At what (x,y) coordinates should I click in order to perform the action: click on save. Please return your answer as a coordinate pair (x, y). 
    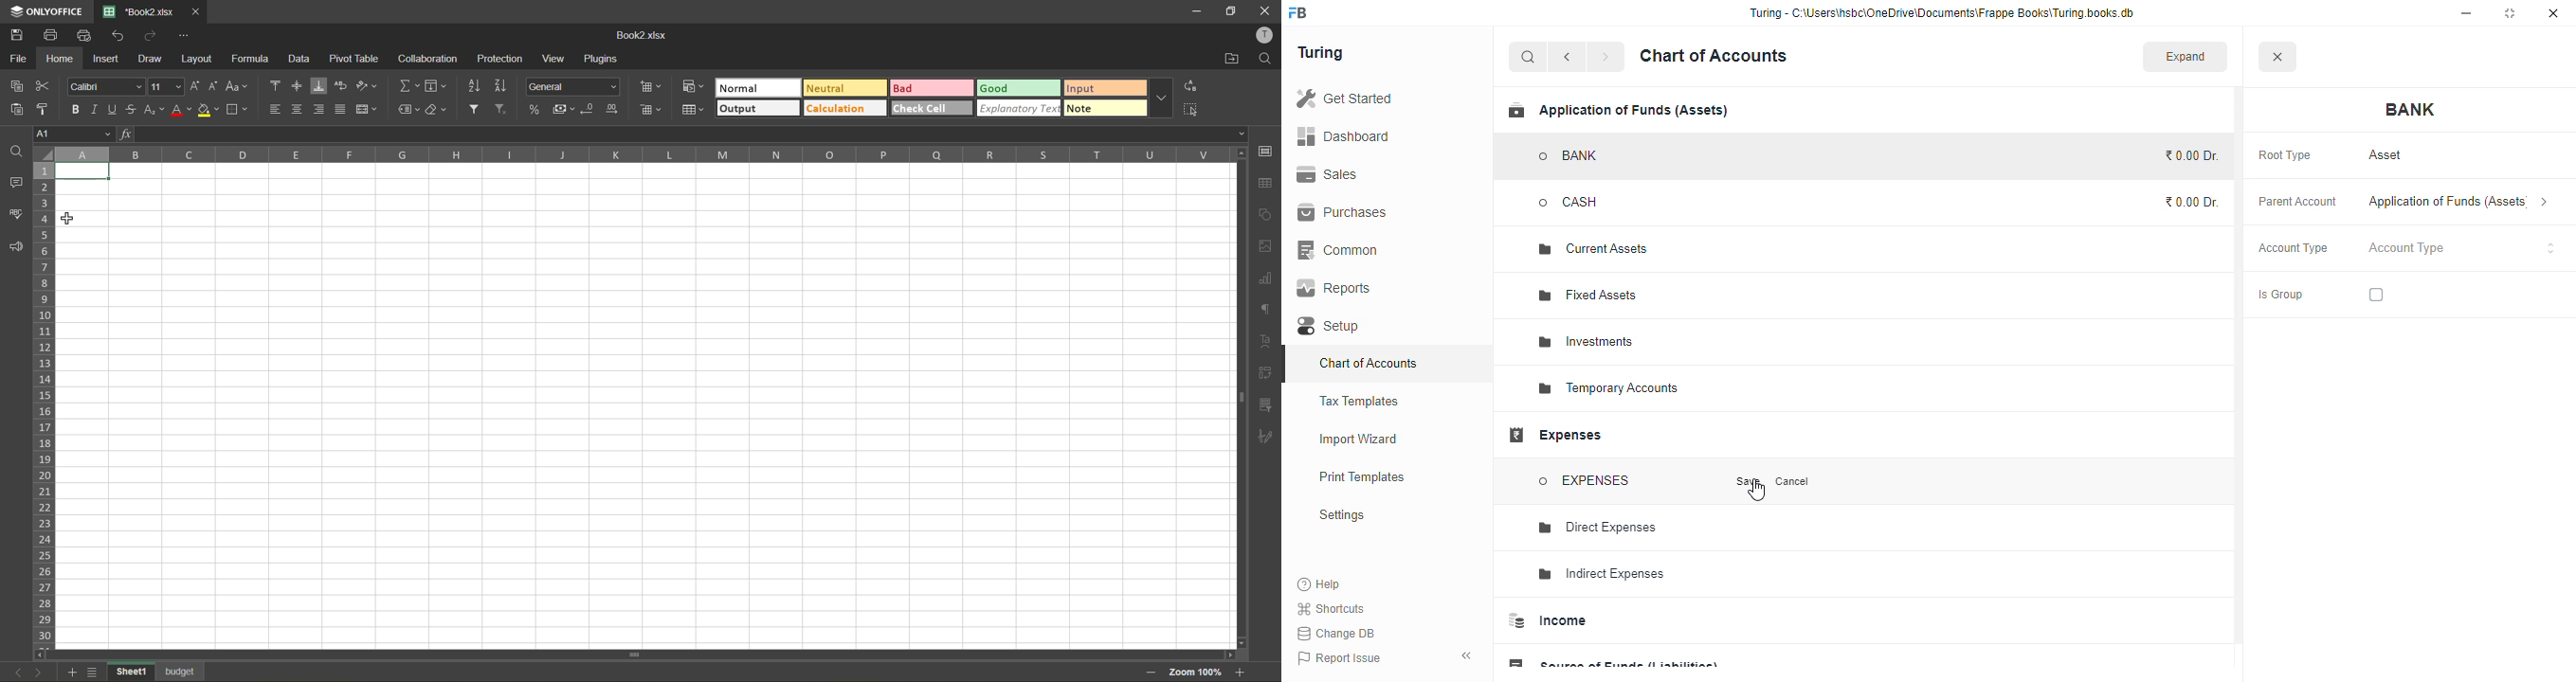
    Looking at the image, I should click on (1750, 481).